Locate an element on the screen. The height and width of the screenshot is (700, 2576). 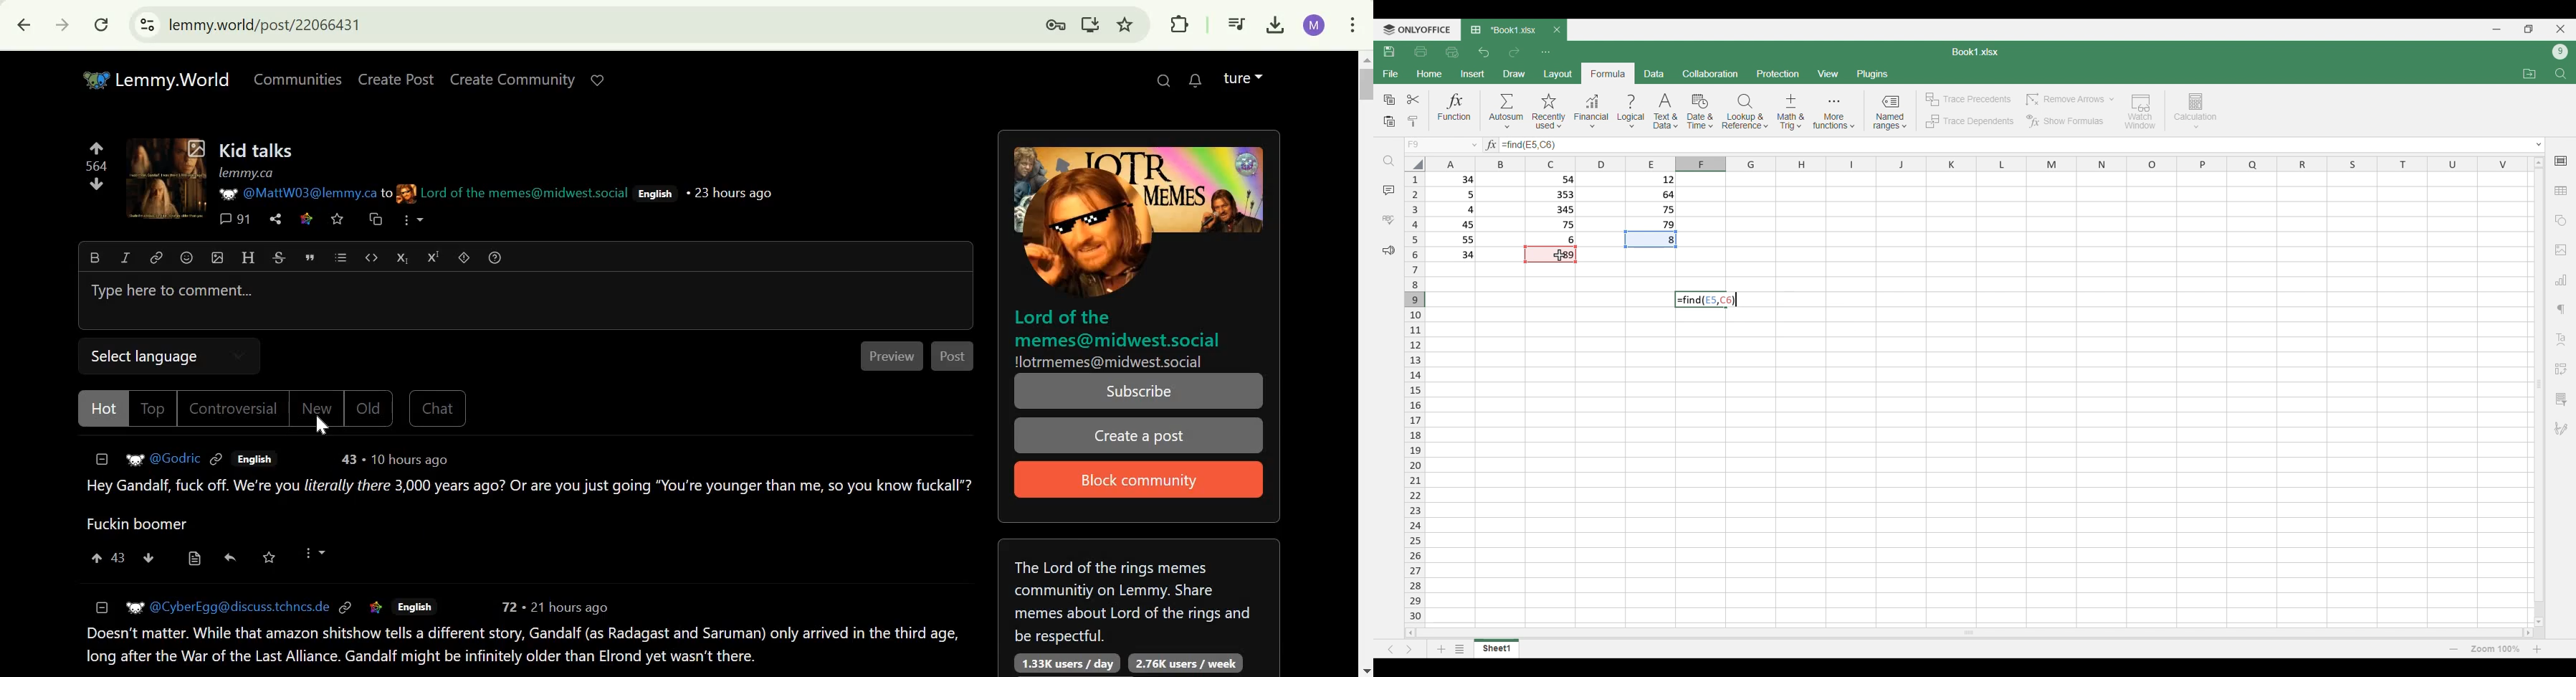
Select language is located at coordinates (141, 355).